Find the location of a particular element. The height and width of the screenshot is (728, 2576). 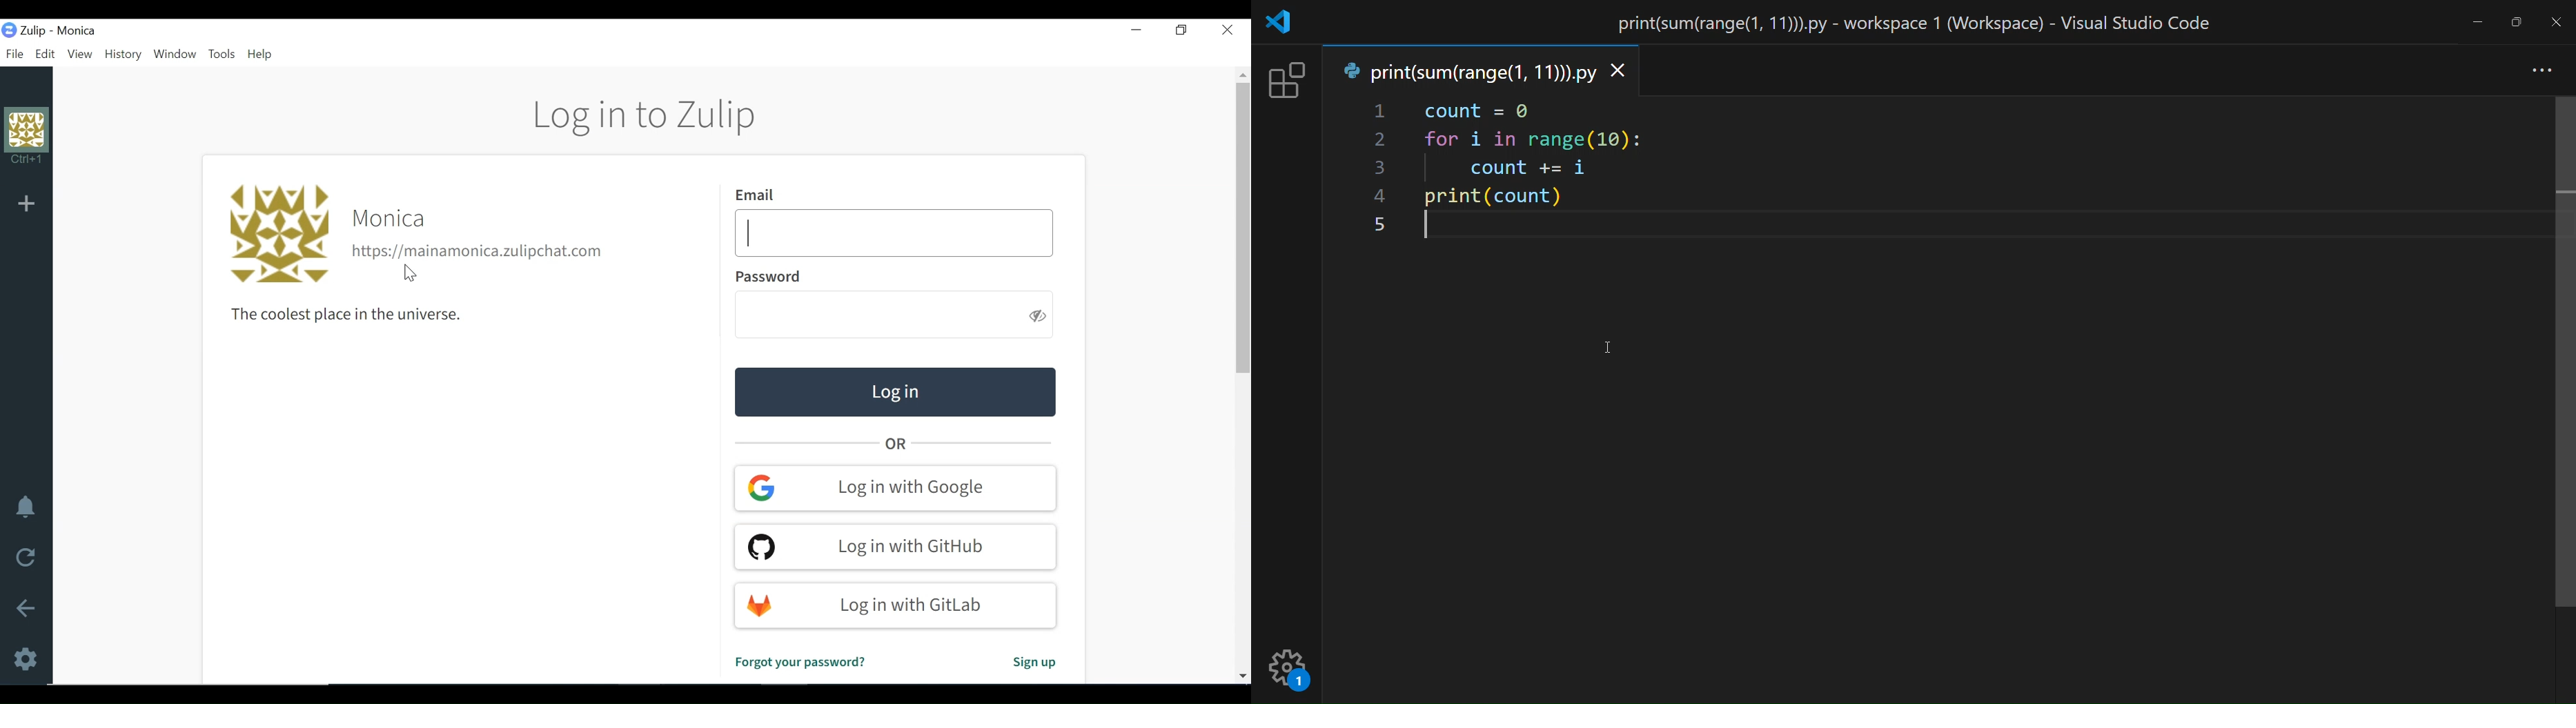

Go back is located at coordinates (26, 609).